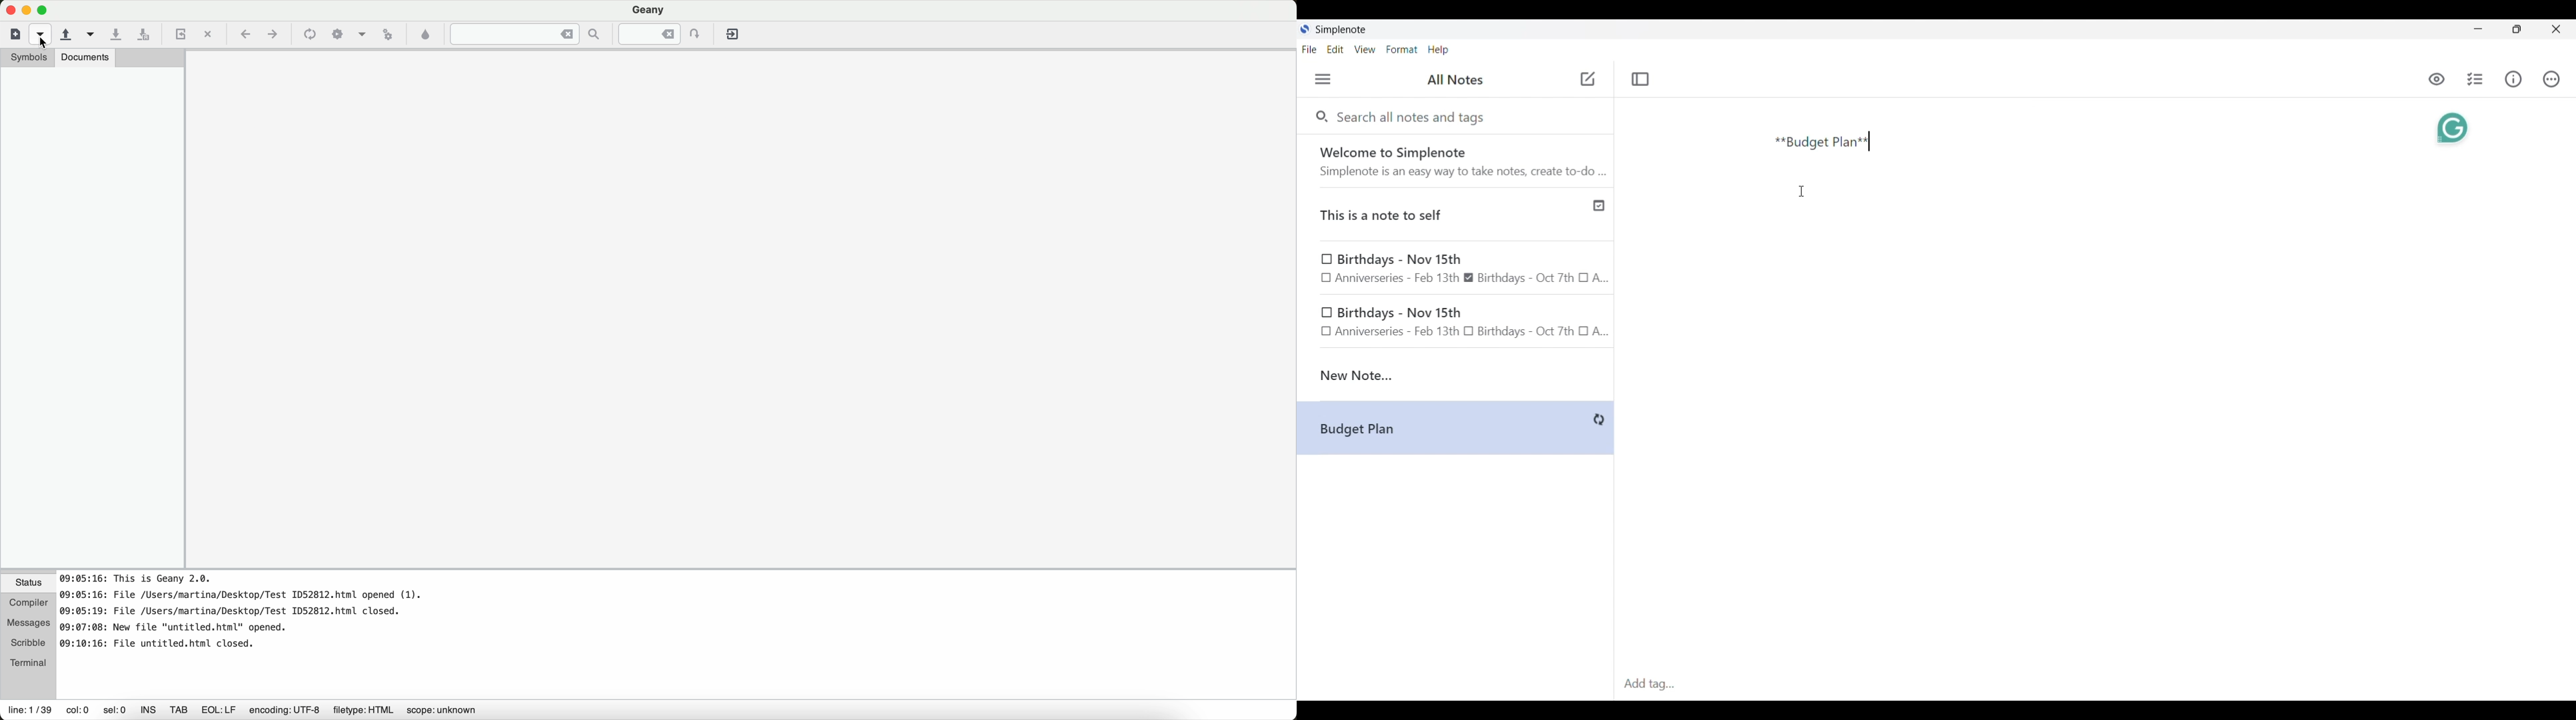 This screenshot has width=2576, height=728. I want to click on reload the current file from a disk, so click(180, 36).